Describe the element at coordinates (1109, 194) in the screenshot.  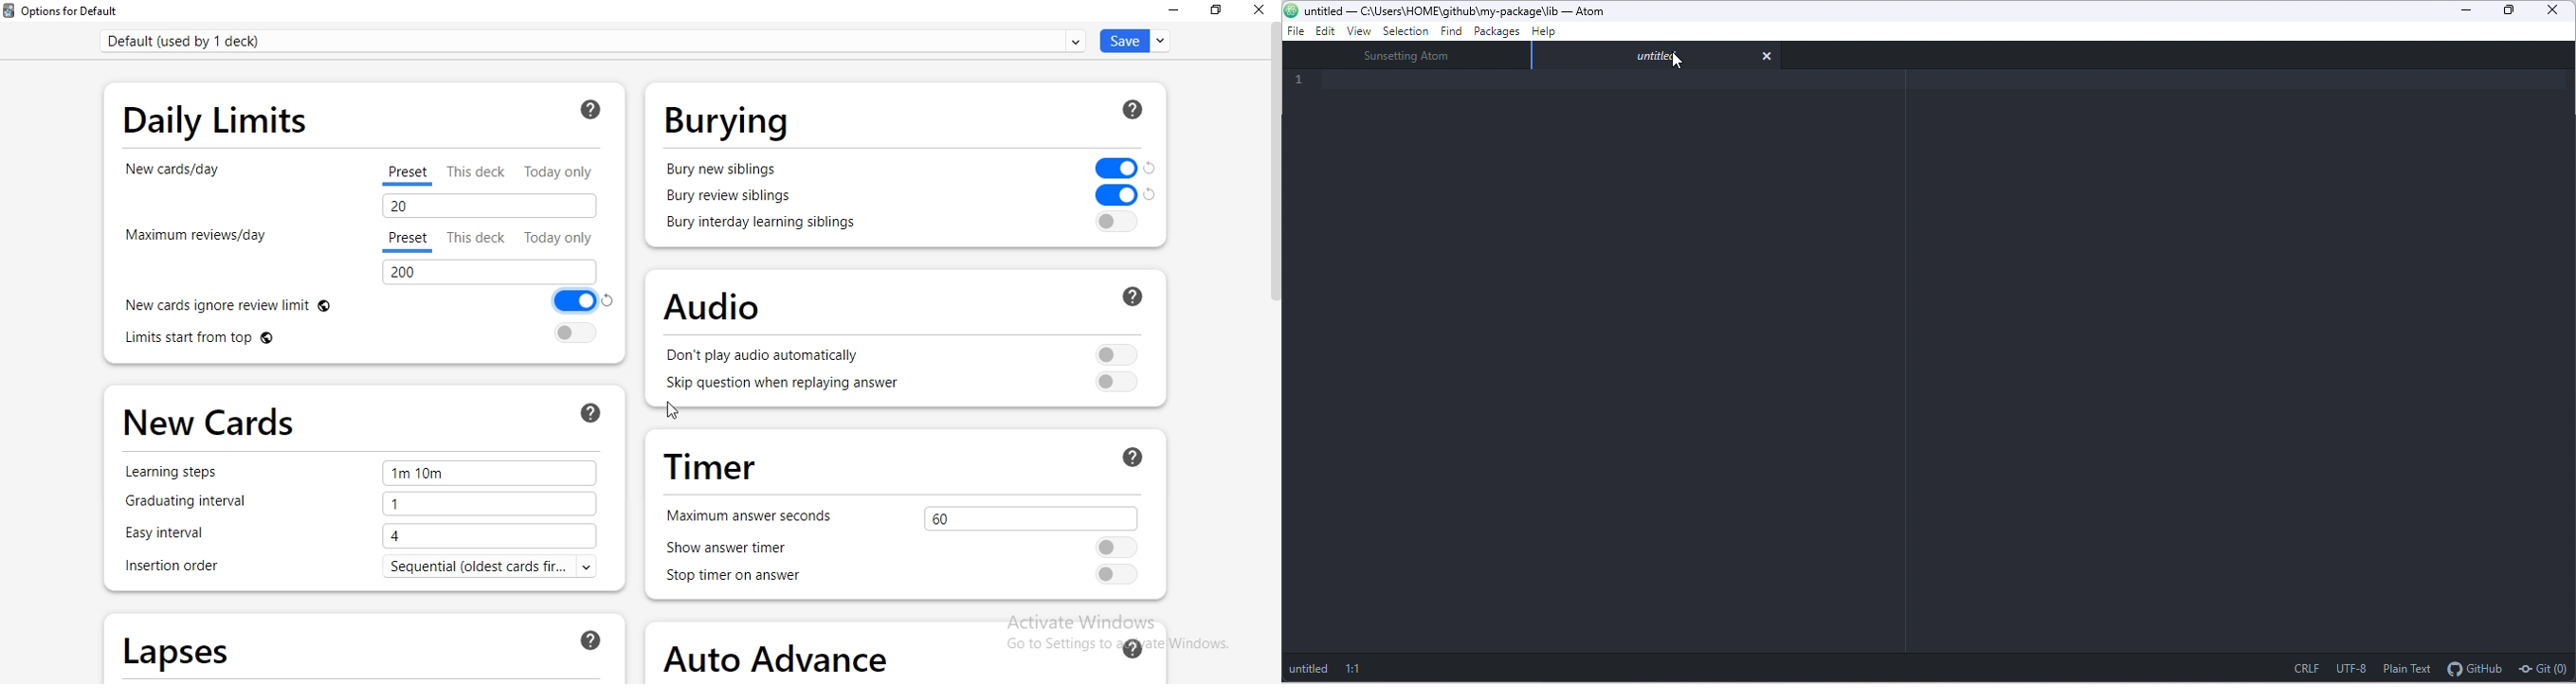
I see `toggle` at that location.